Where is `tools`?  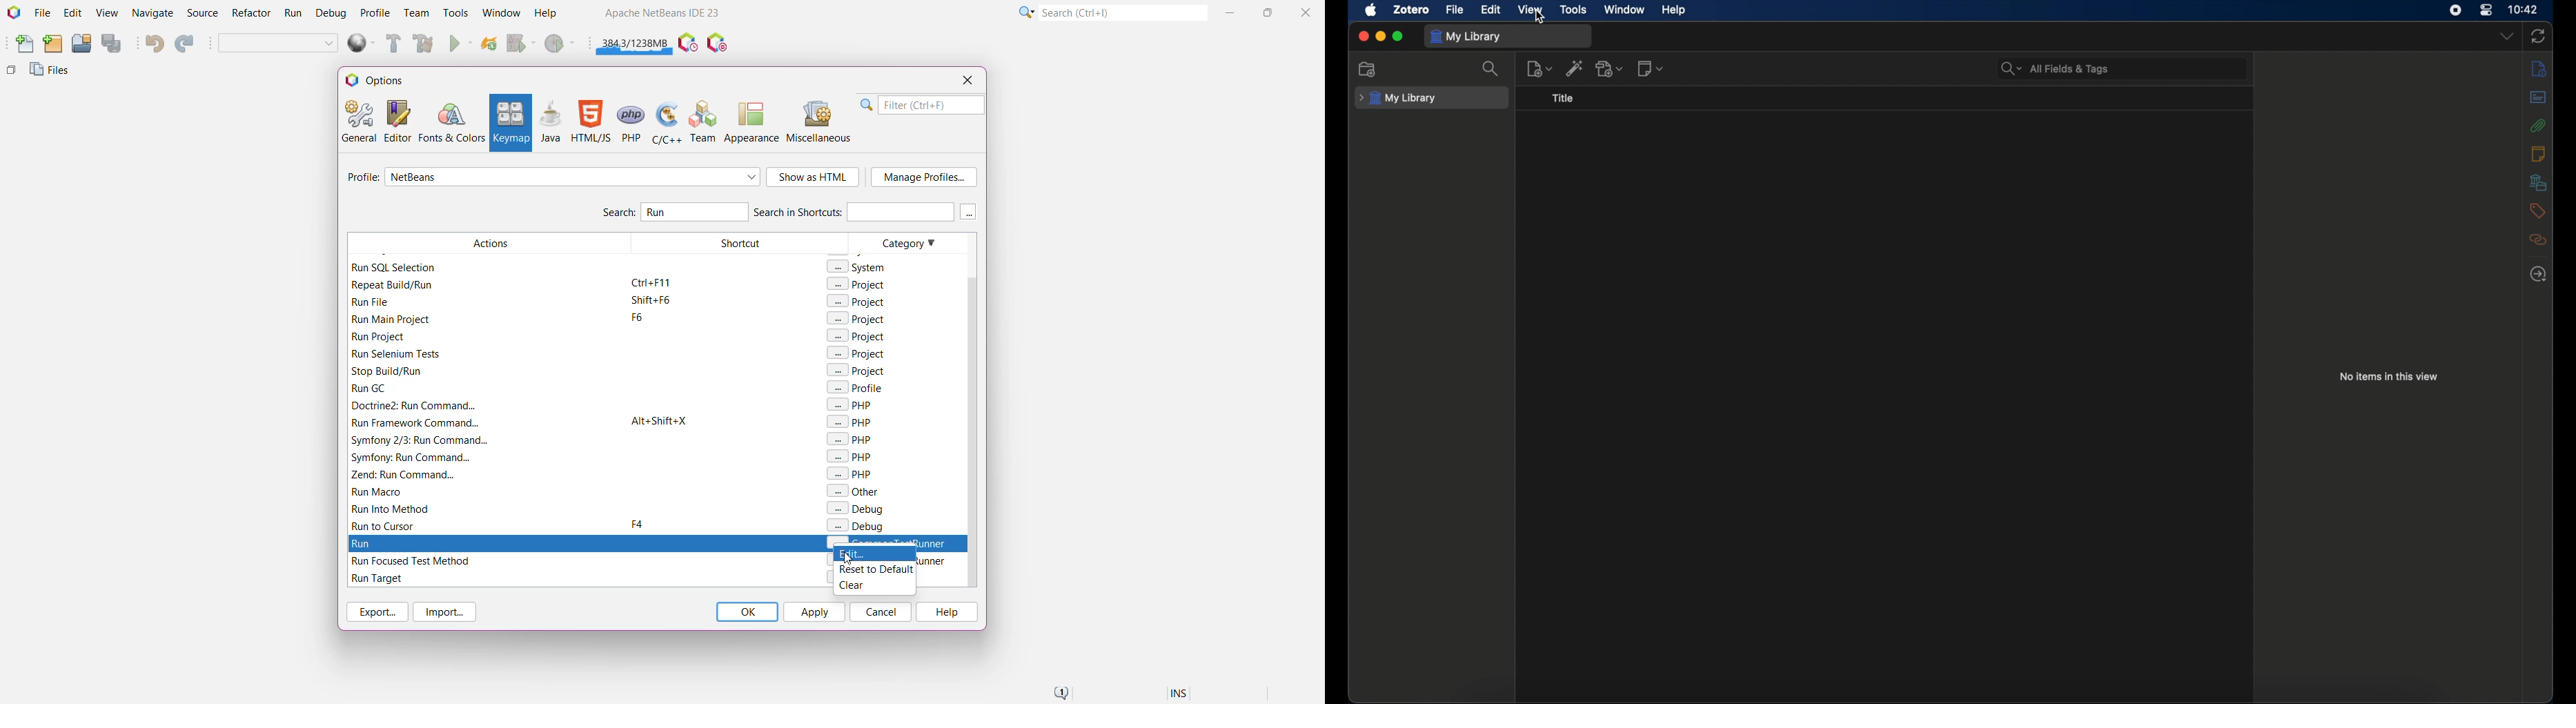 tools is located at coordinates (1574, 9).